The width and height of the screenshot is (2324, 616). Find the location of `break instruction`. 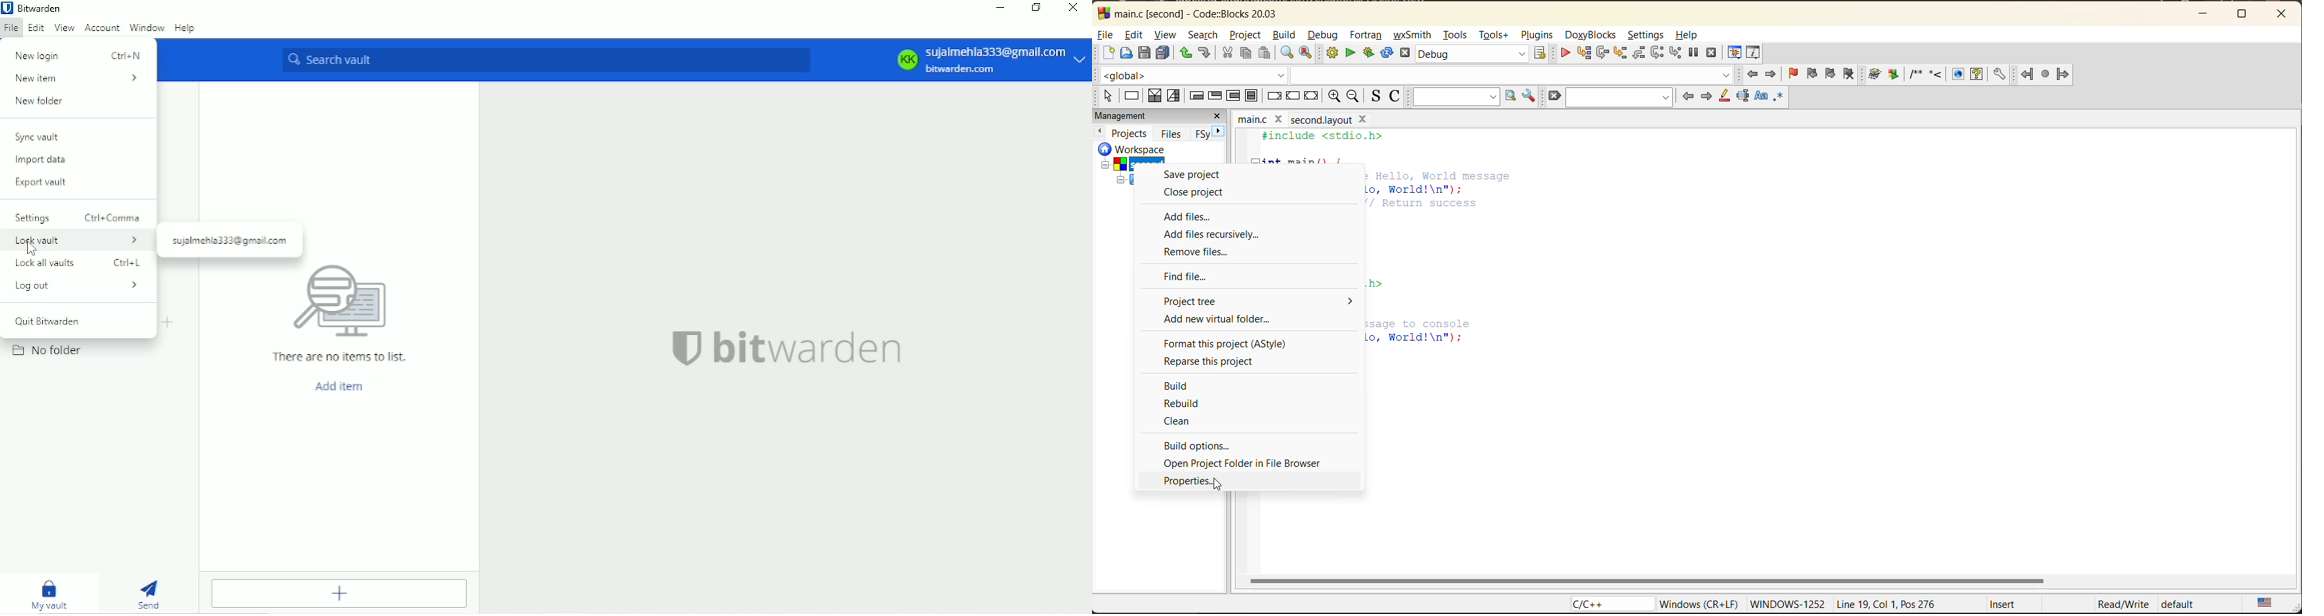

break instruction is located at coordinates (1276, 95).